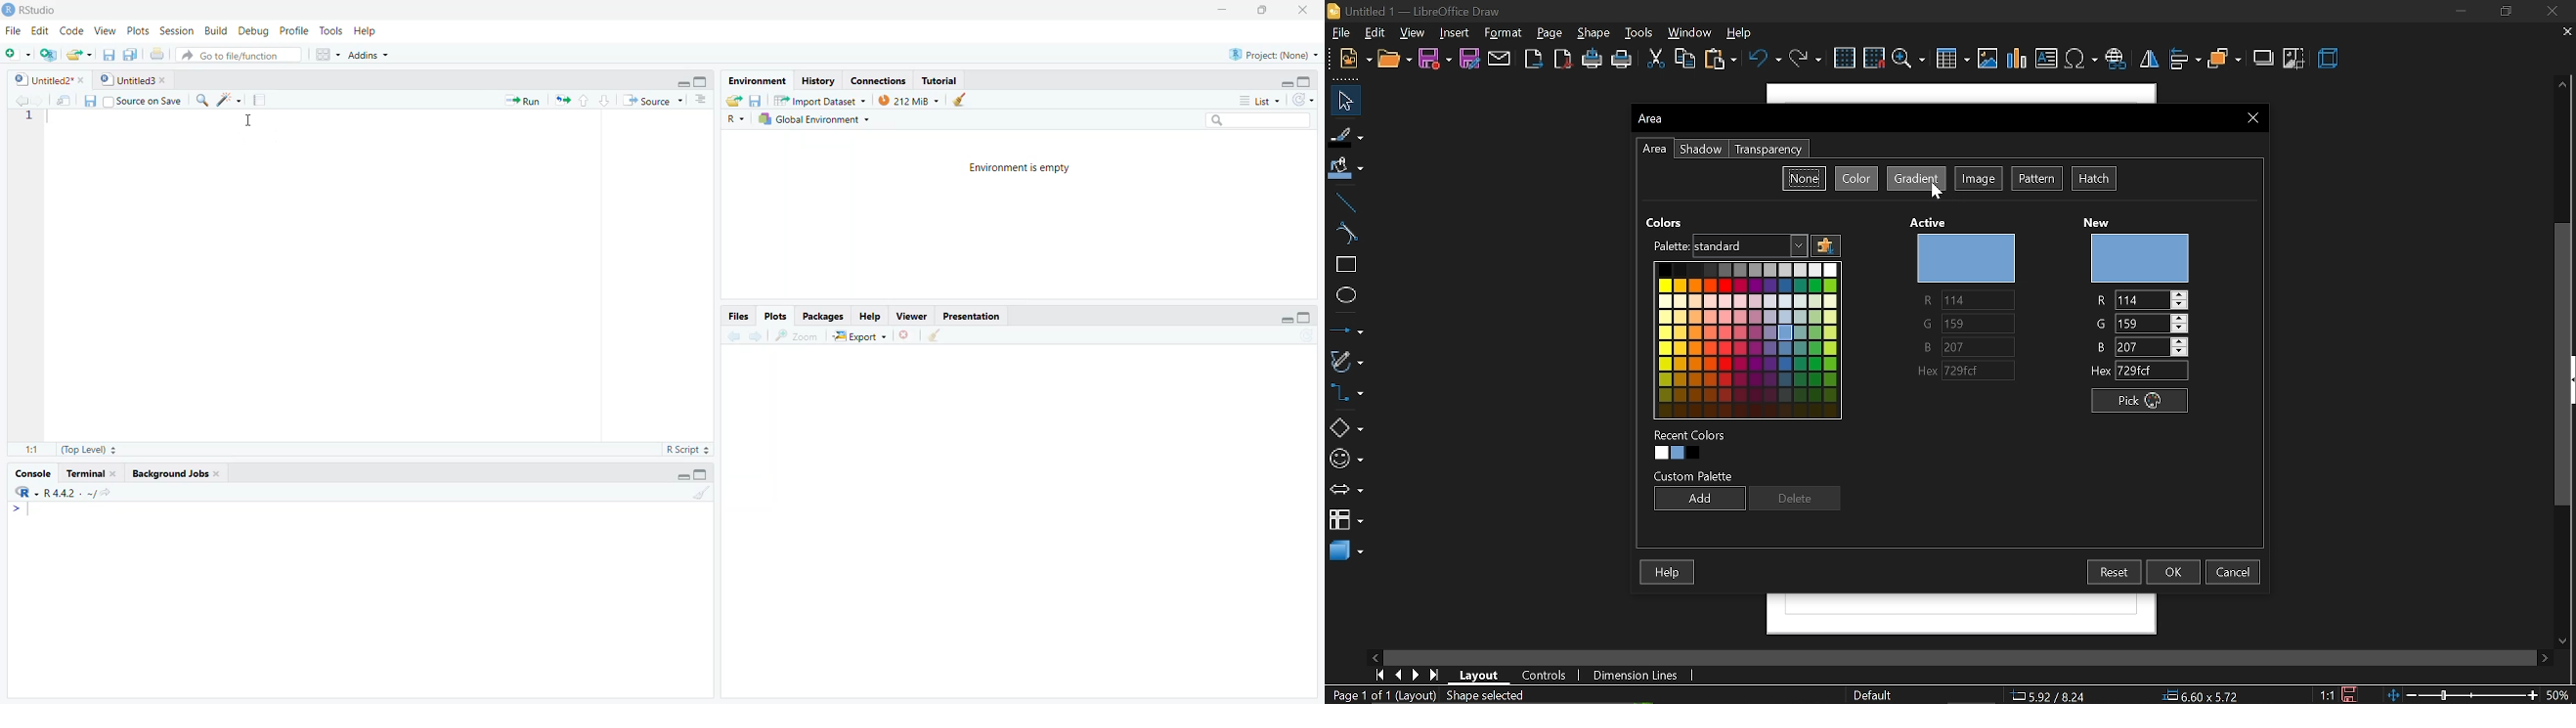 Image resolution: width=2576 pixels, height=728 pixels. I want to click on open, so click(1393, 60).